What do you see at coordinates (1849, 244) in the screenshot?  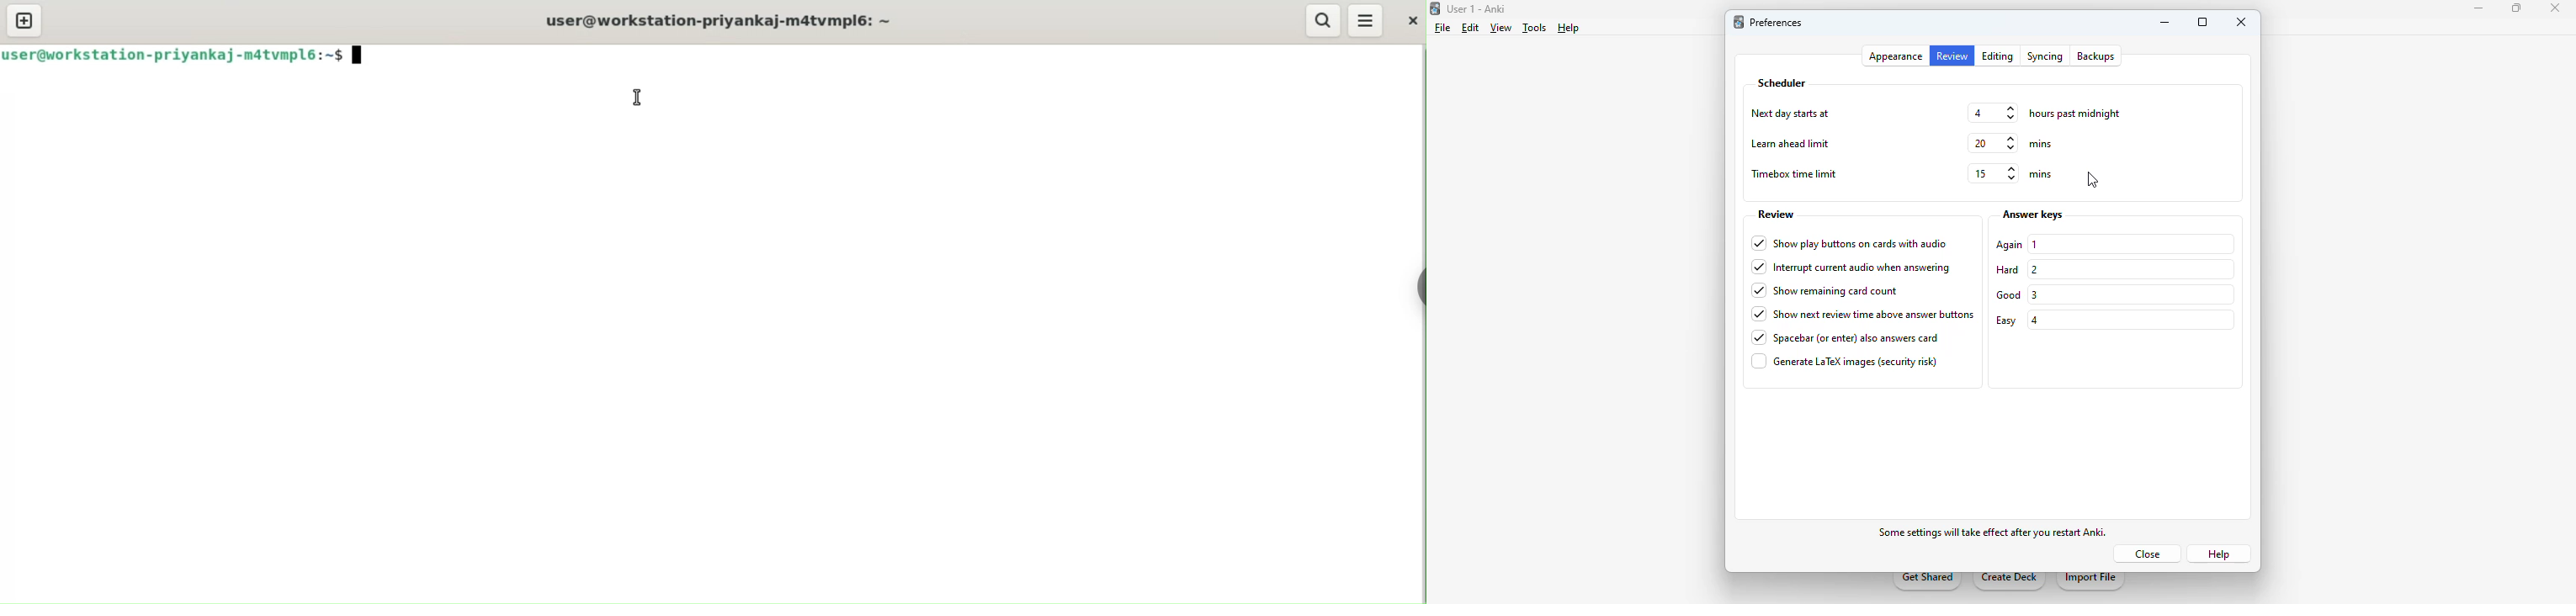 I see `show play buttons on cards with audio` at bounding box center [1849, 244].